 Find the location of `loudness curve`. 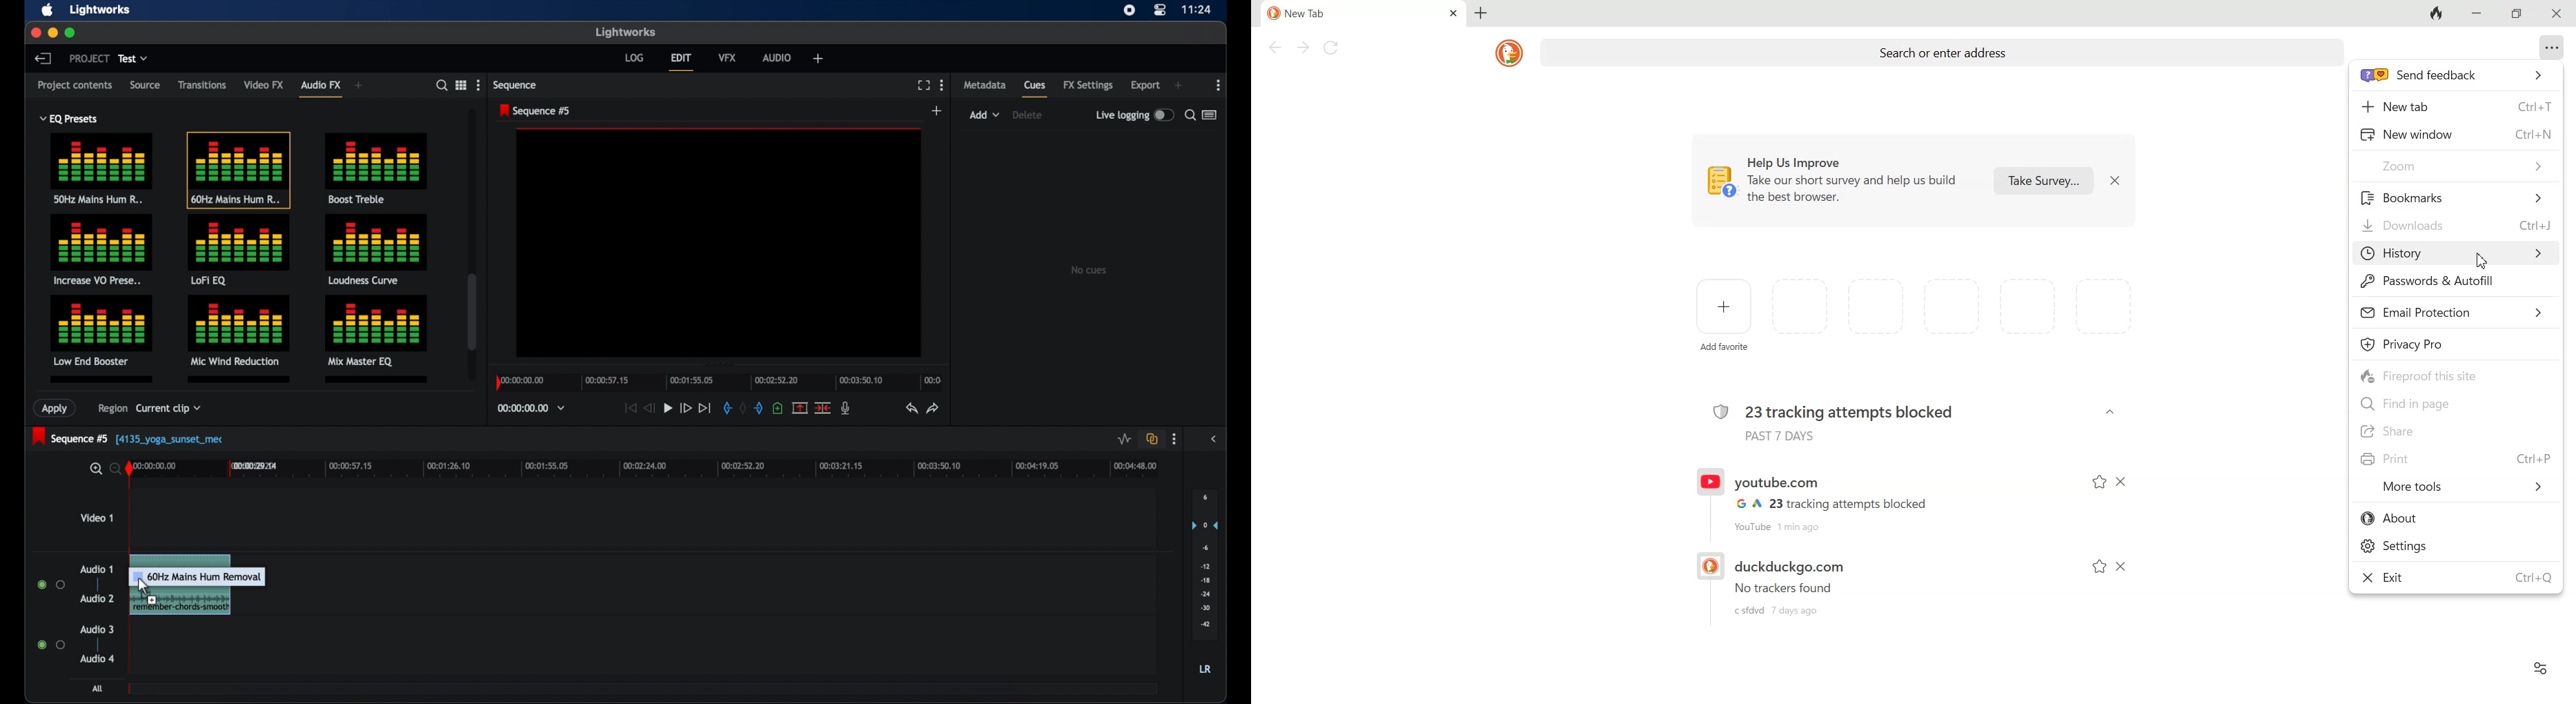

loudness curve is located at coordinates (377, 249).